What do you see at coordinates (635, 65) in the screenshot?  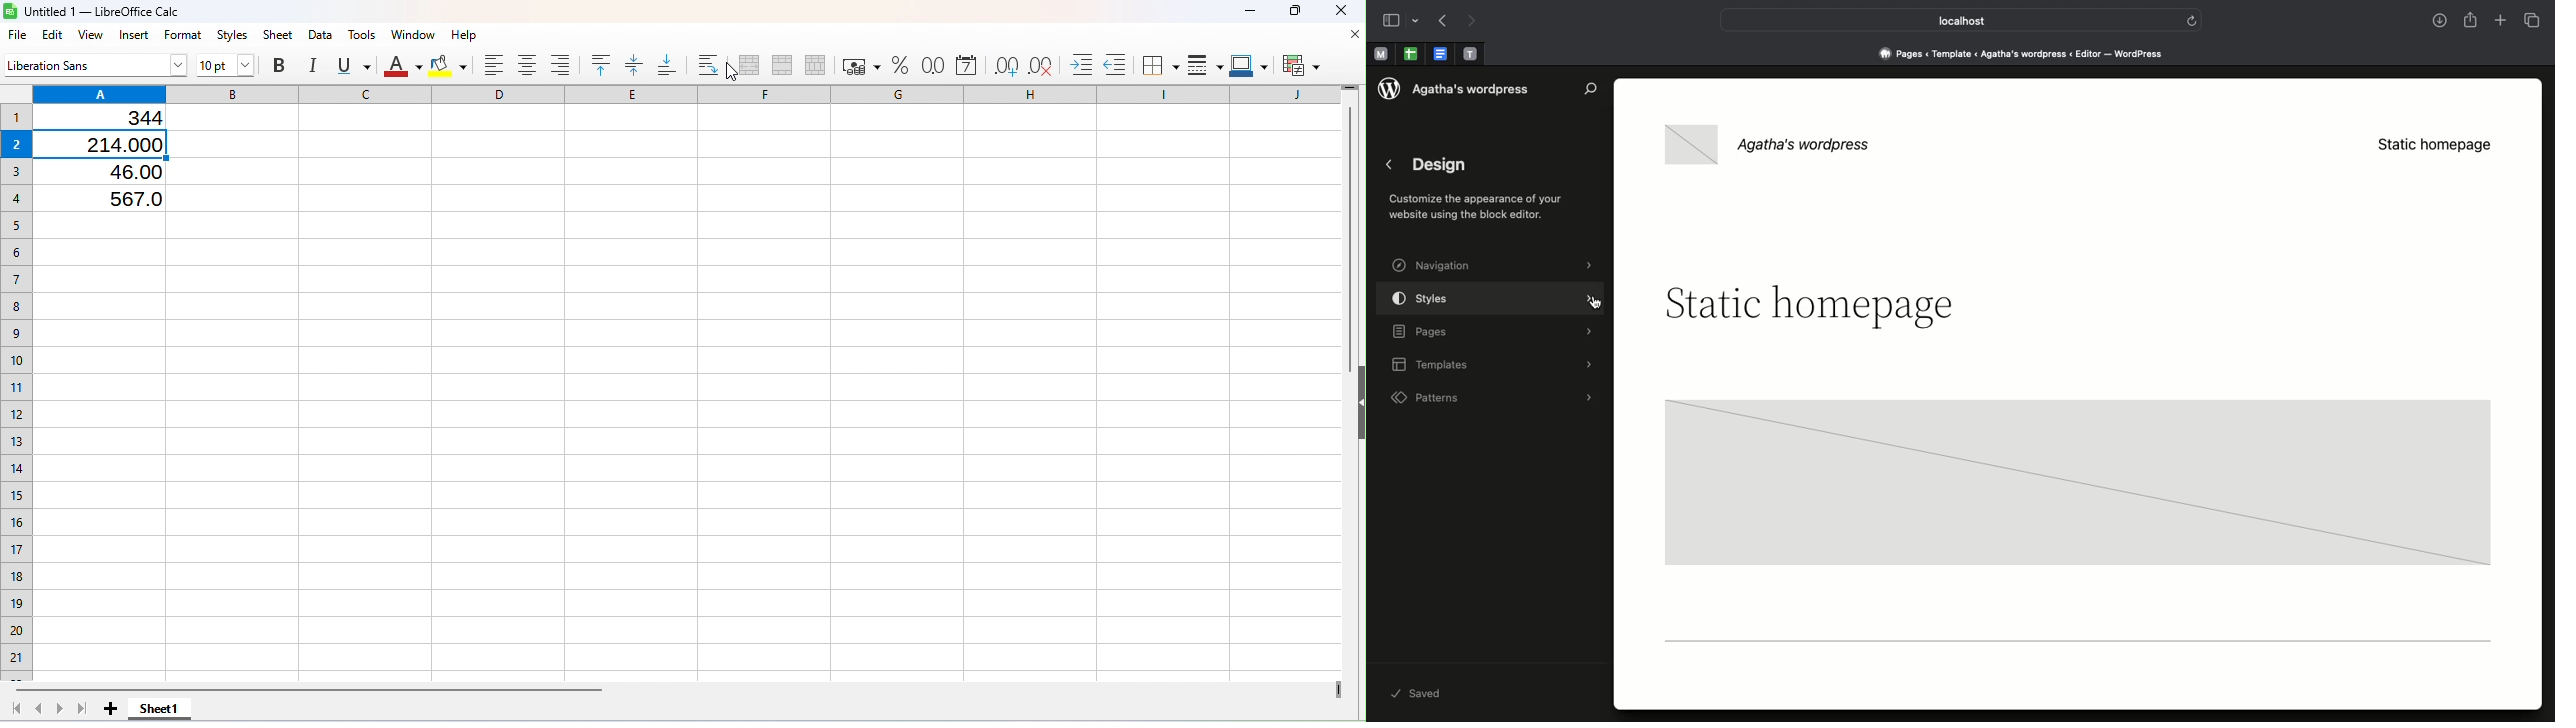 I see `Center vertically` at bounding box center [635, 65].